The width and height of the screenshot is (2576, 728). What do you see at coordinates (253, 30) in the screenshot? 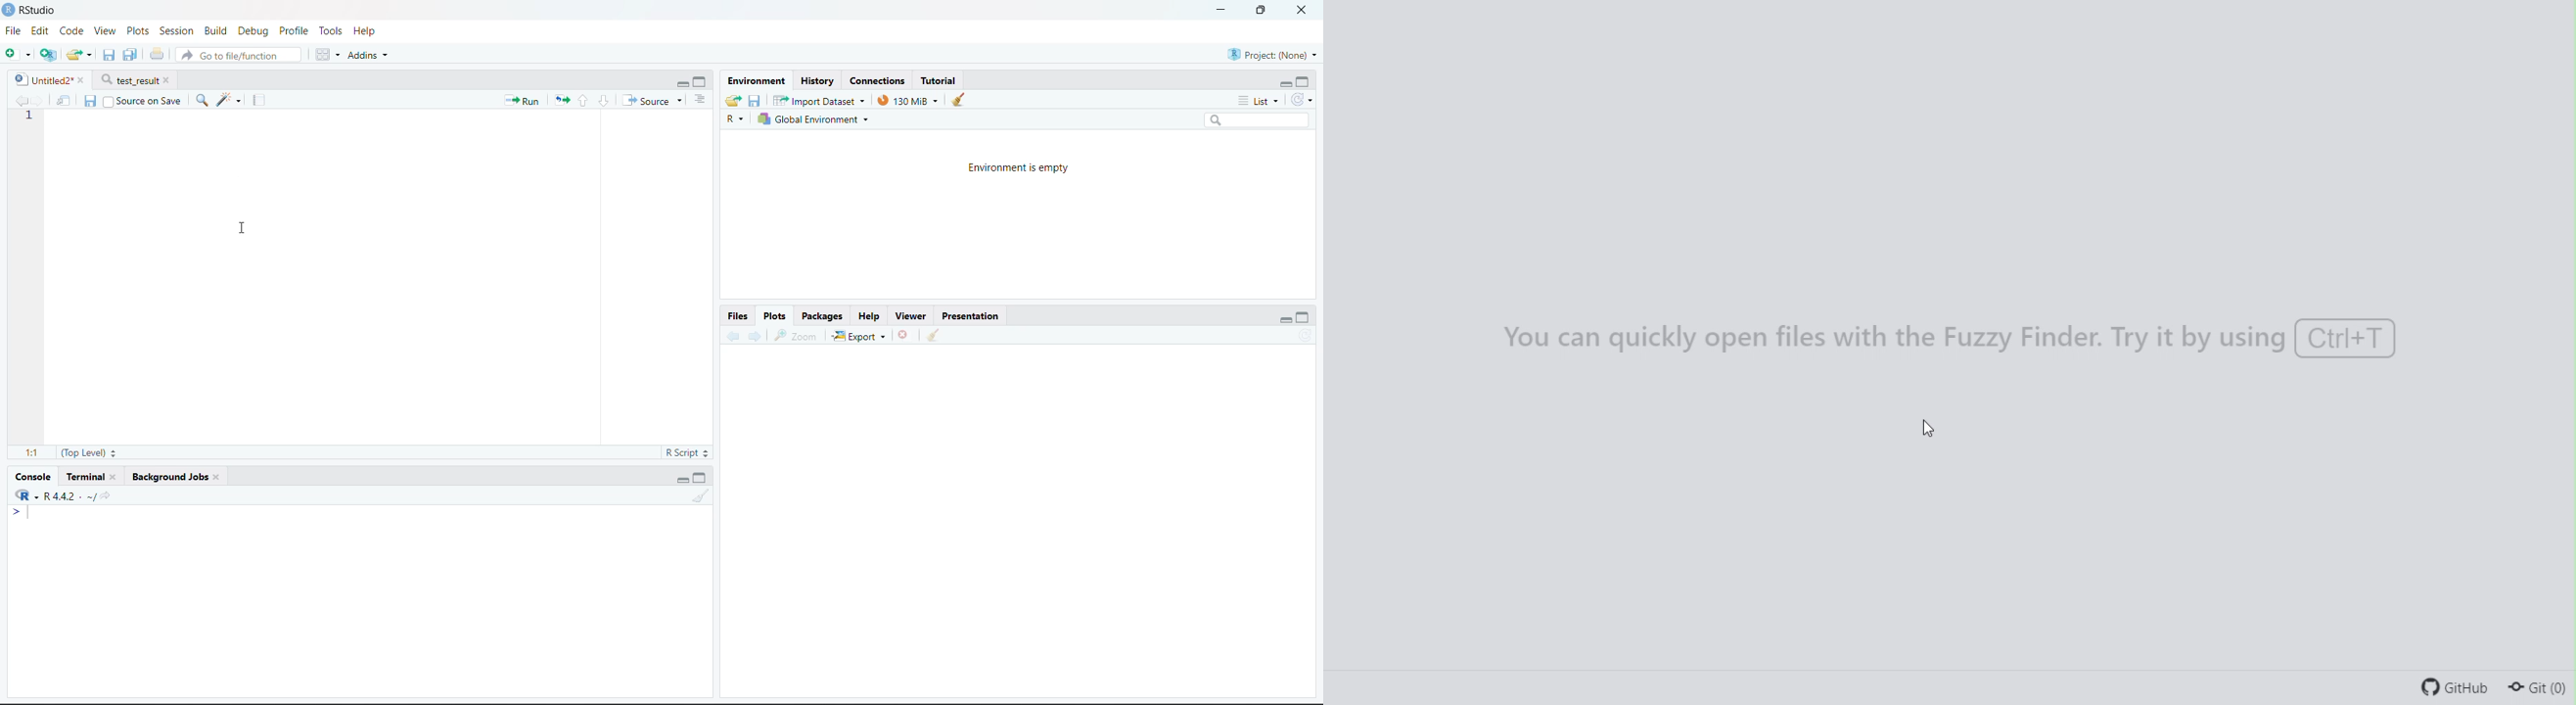
I see `Debug` at bounding box center [253, 30].